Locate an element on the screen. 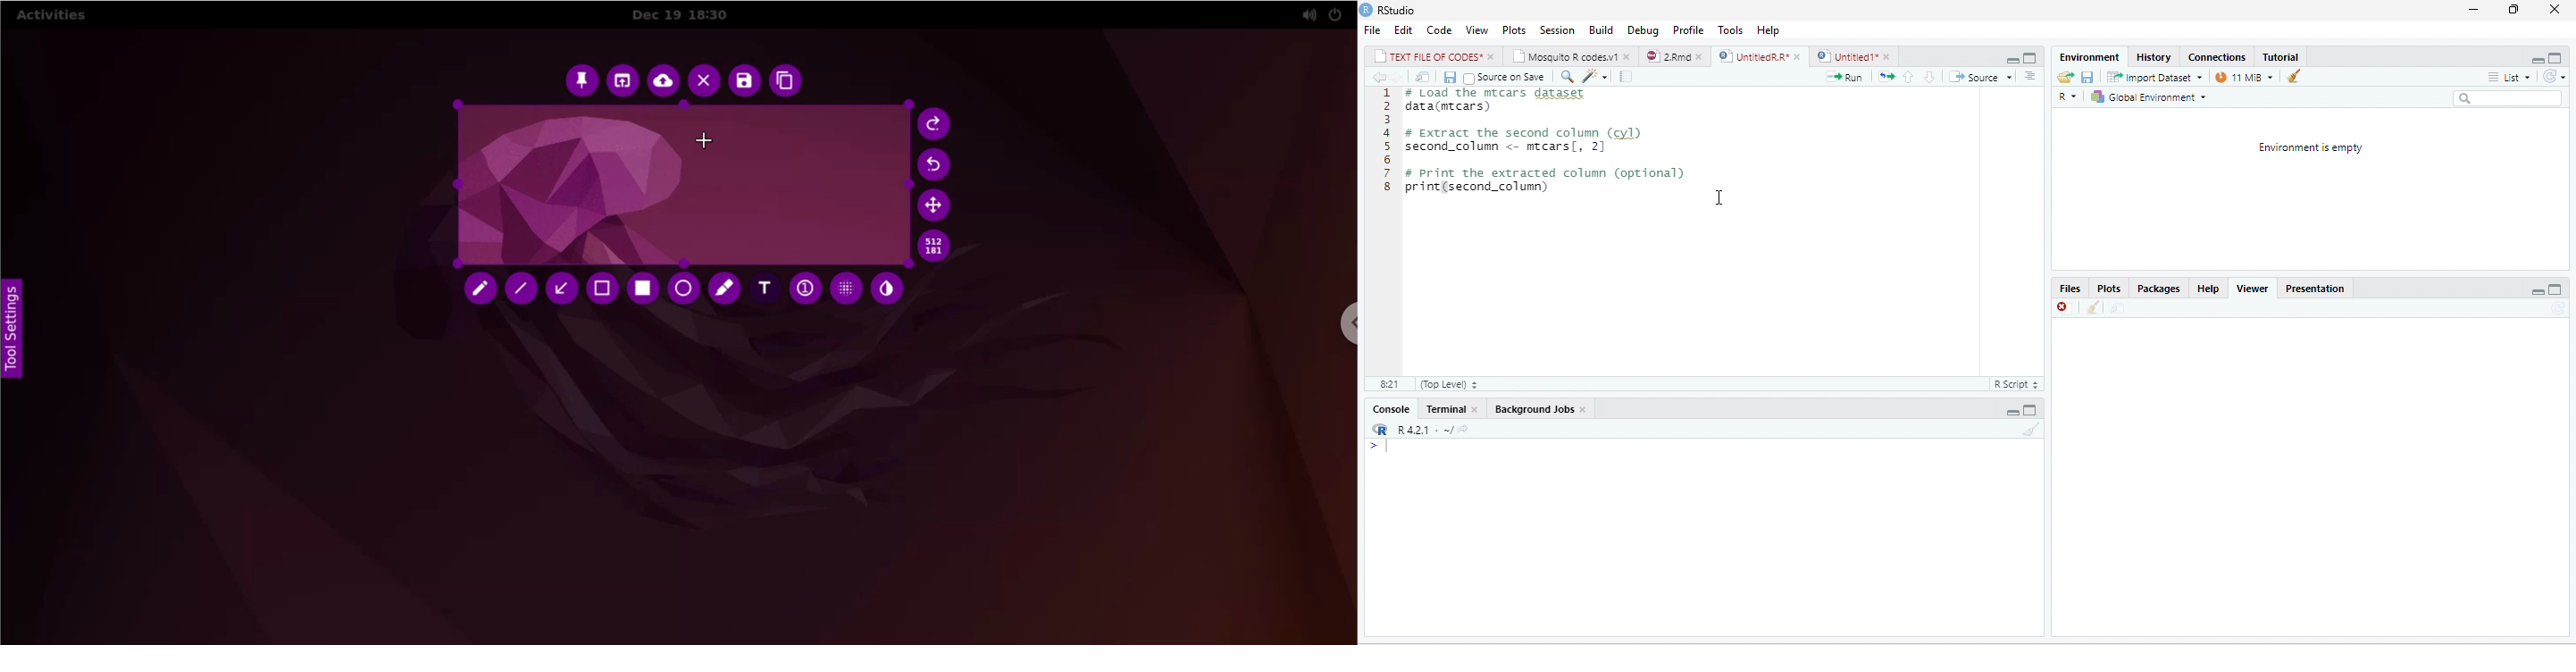  7 is located at coordinates (1386, 172).